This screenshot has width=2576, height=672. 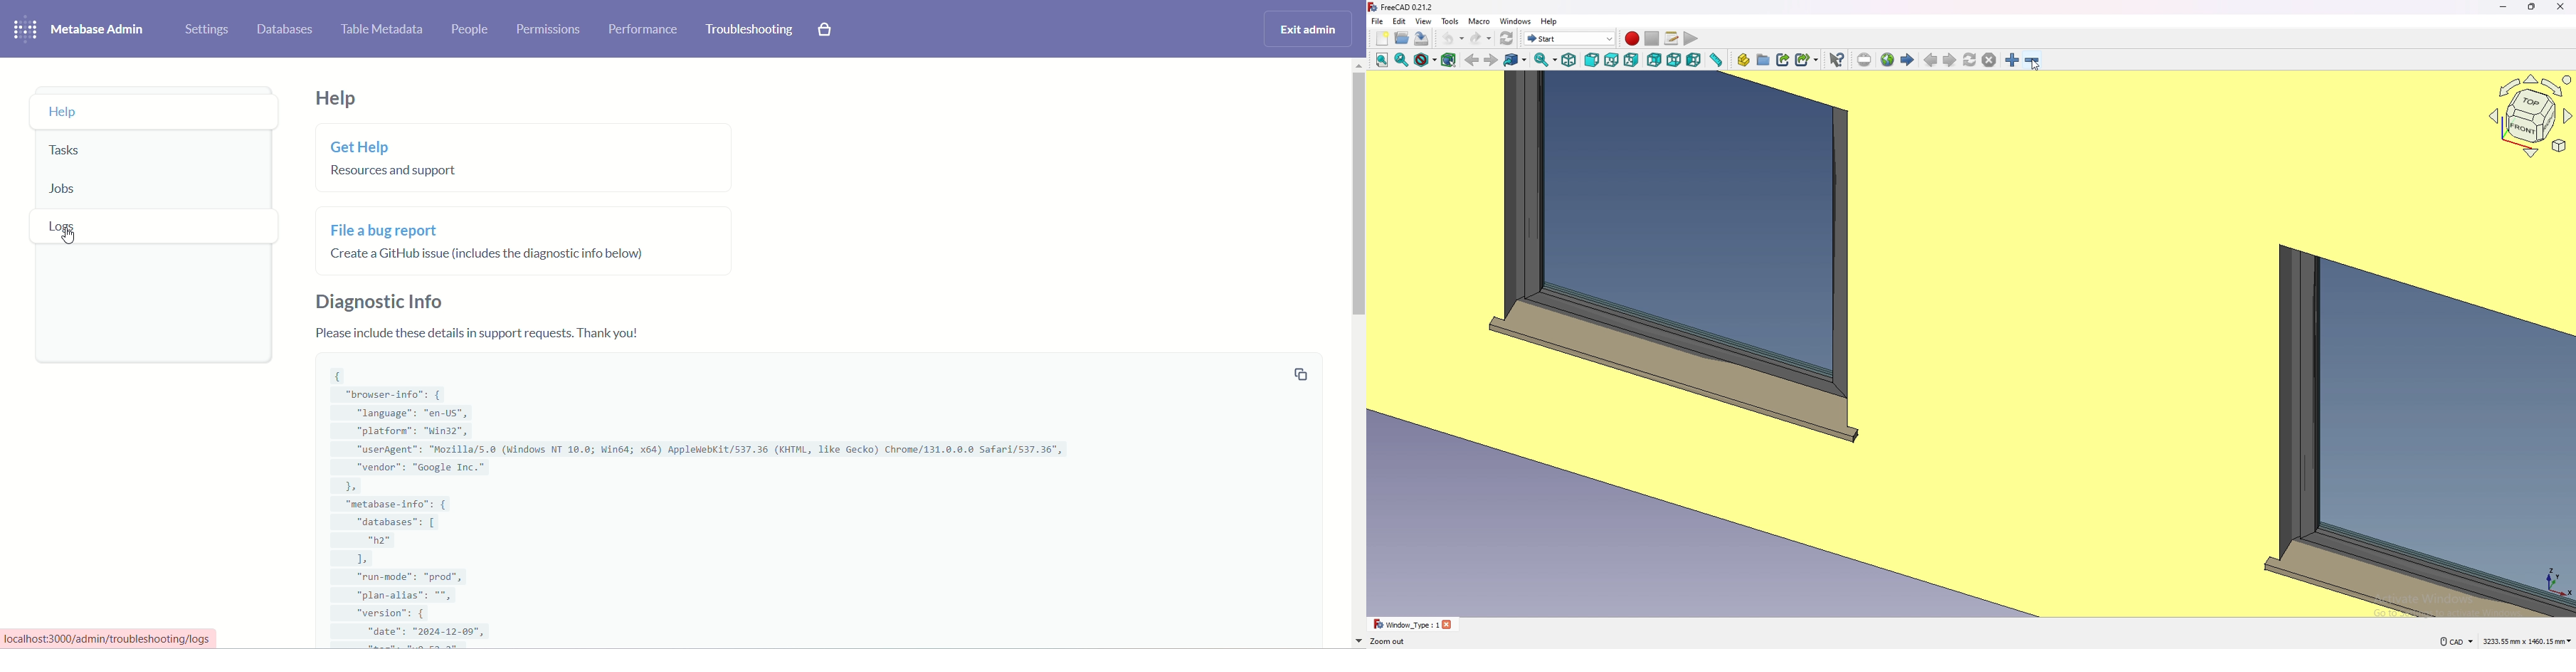 I want to click on permissions, so click(x=547, y=28).